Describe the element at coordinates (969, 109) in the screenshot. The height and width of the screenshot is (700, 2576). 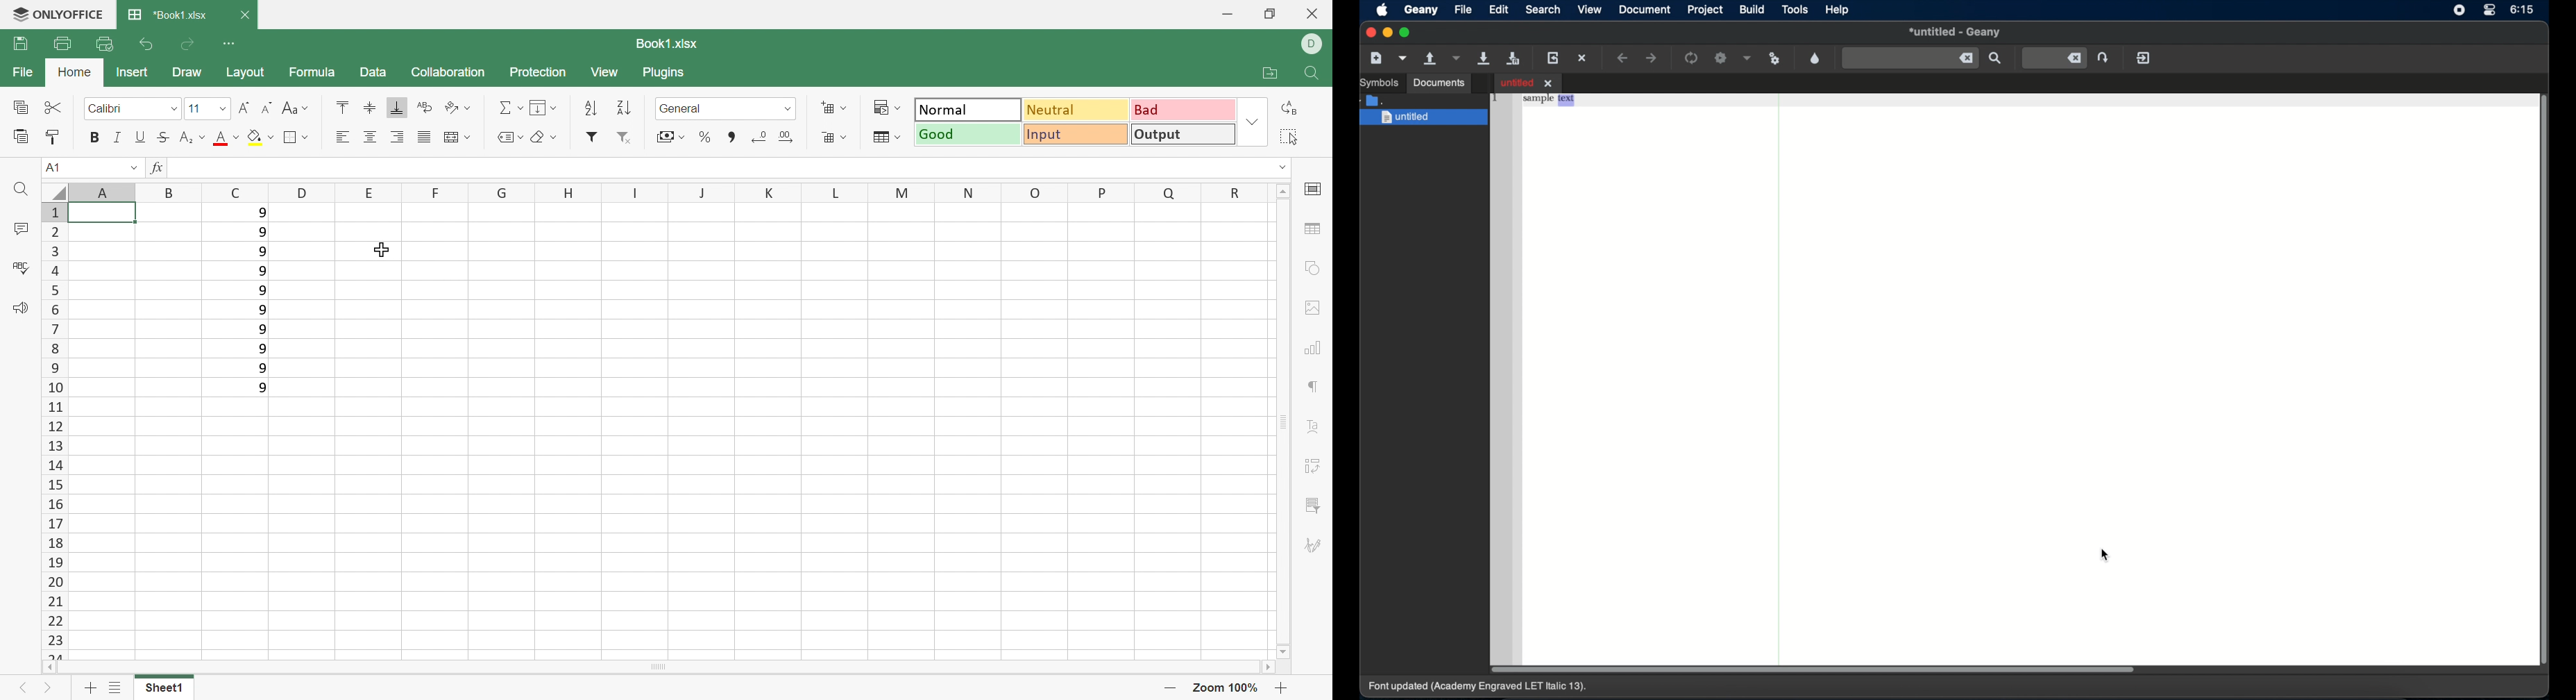
I see `Output` at that location.